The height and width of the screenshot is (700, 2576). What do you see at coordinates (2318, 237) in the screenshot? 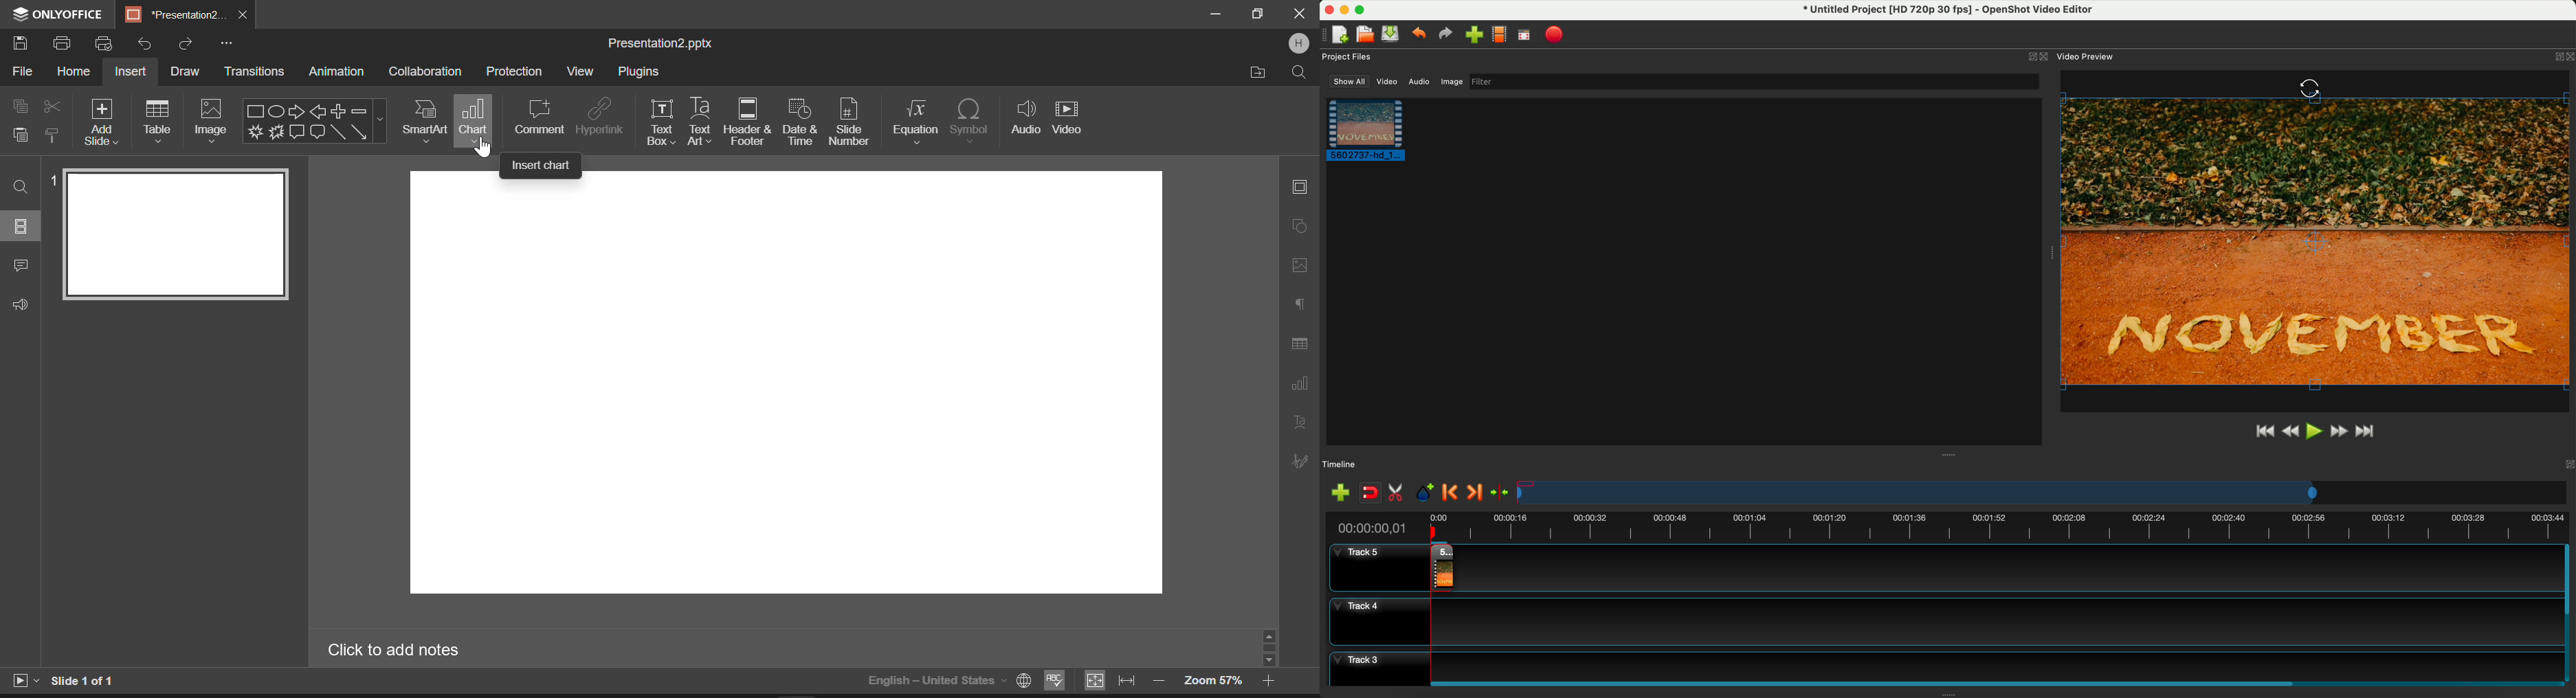
I see `video preview` at bounding box center [2318, 237].